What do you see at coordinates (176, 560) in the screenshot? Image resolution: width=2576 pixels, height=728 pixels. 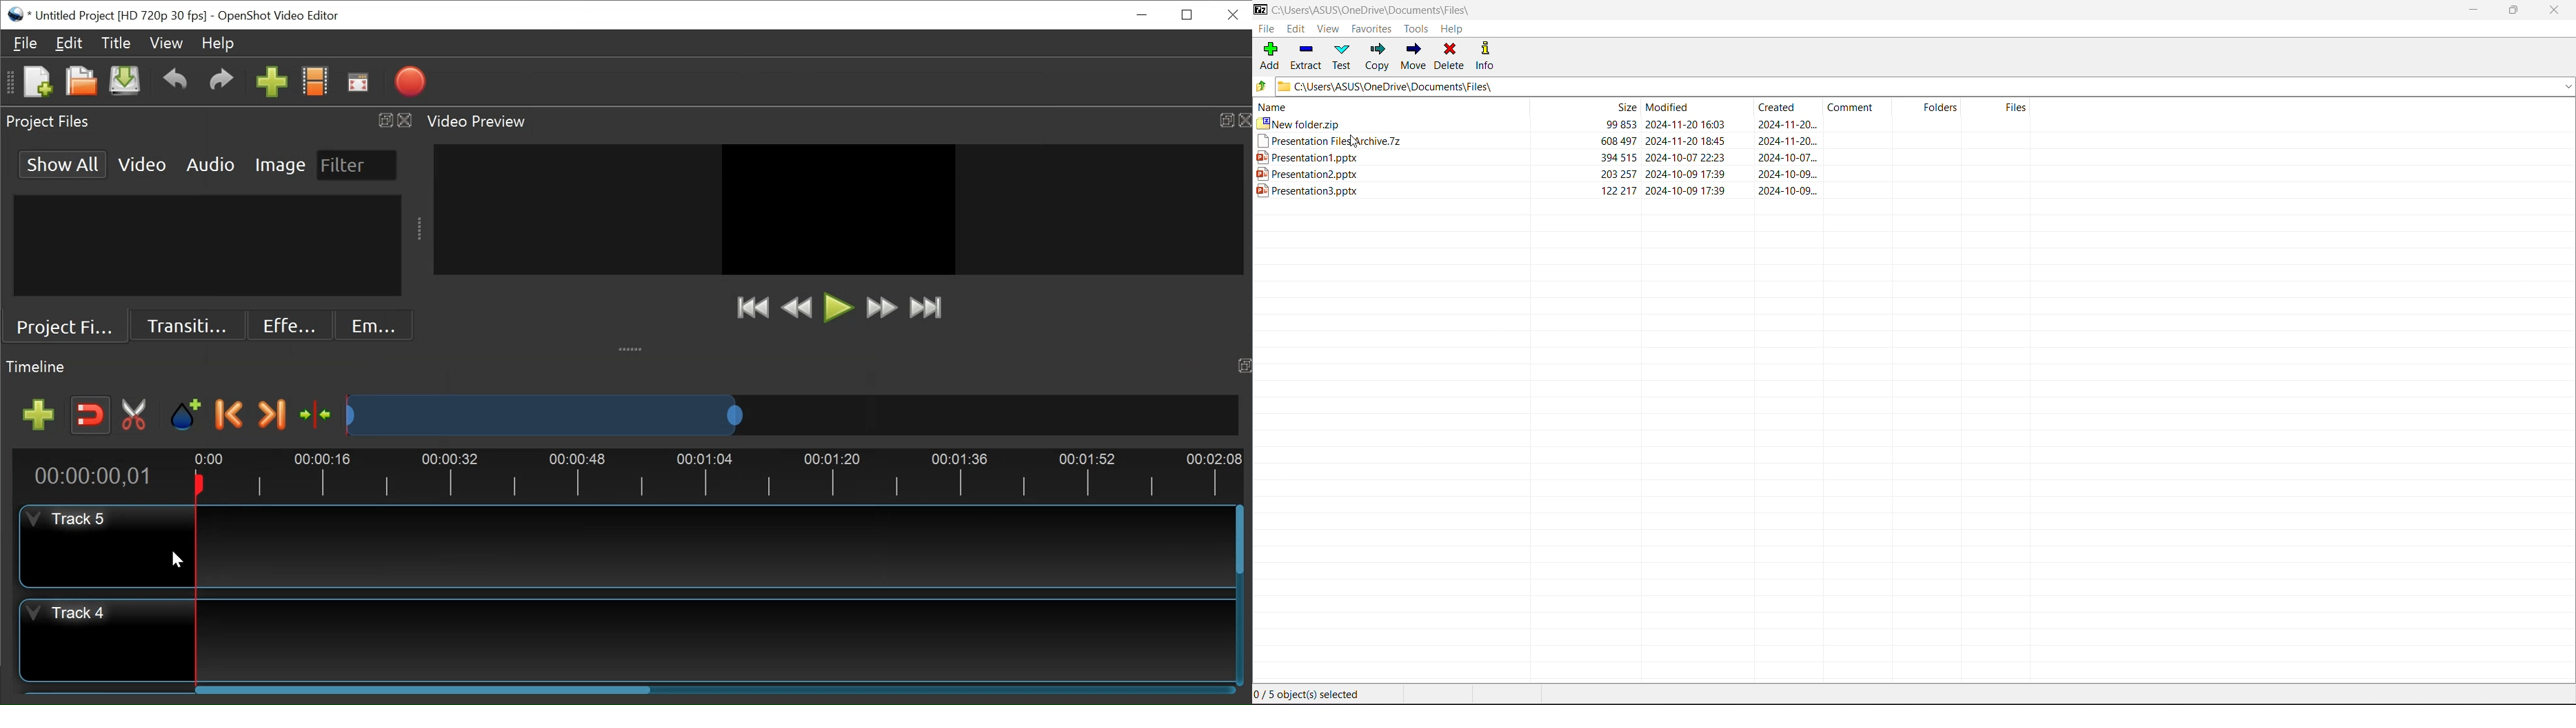 I see `Cursor` at bounding box center [176, 560].